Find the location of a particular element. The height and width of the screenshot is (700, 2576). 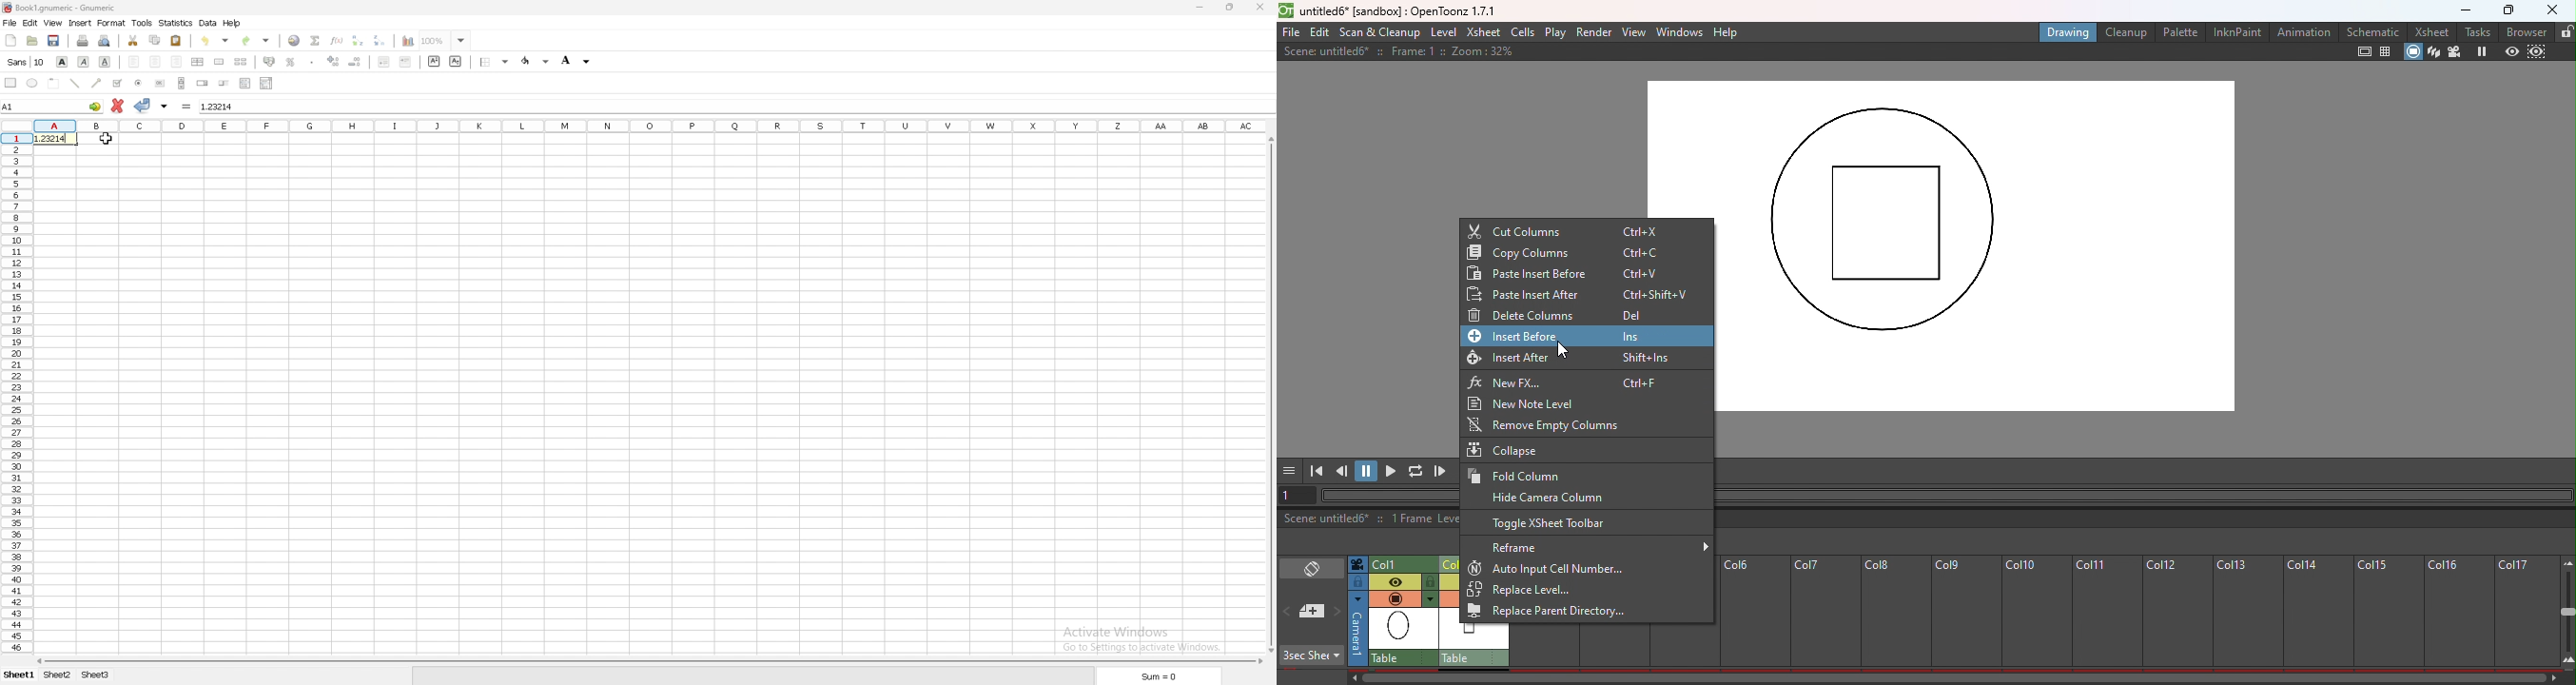

Previous memo is located at coordinates (1289, 613).